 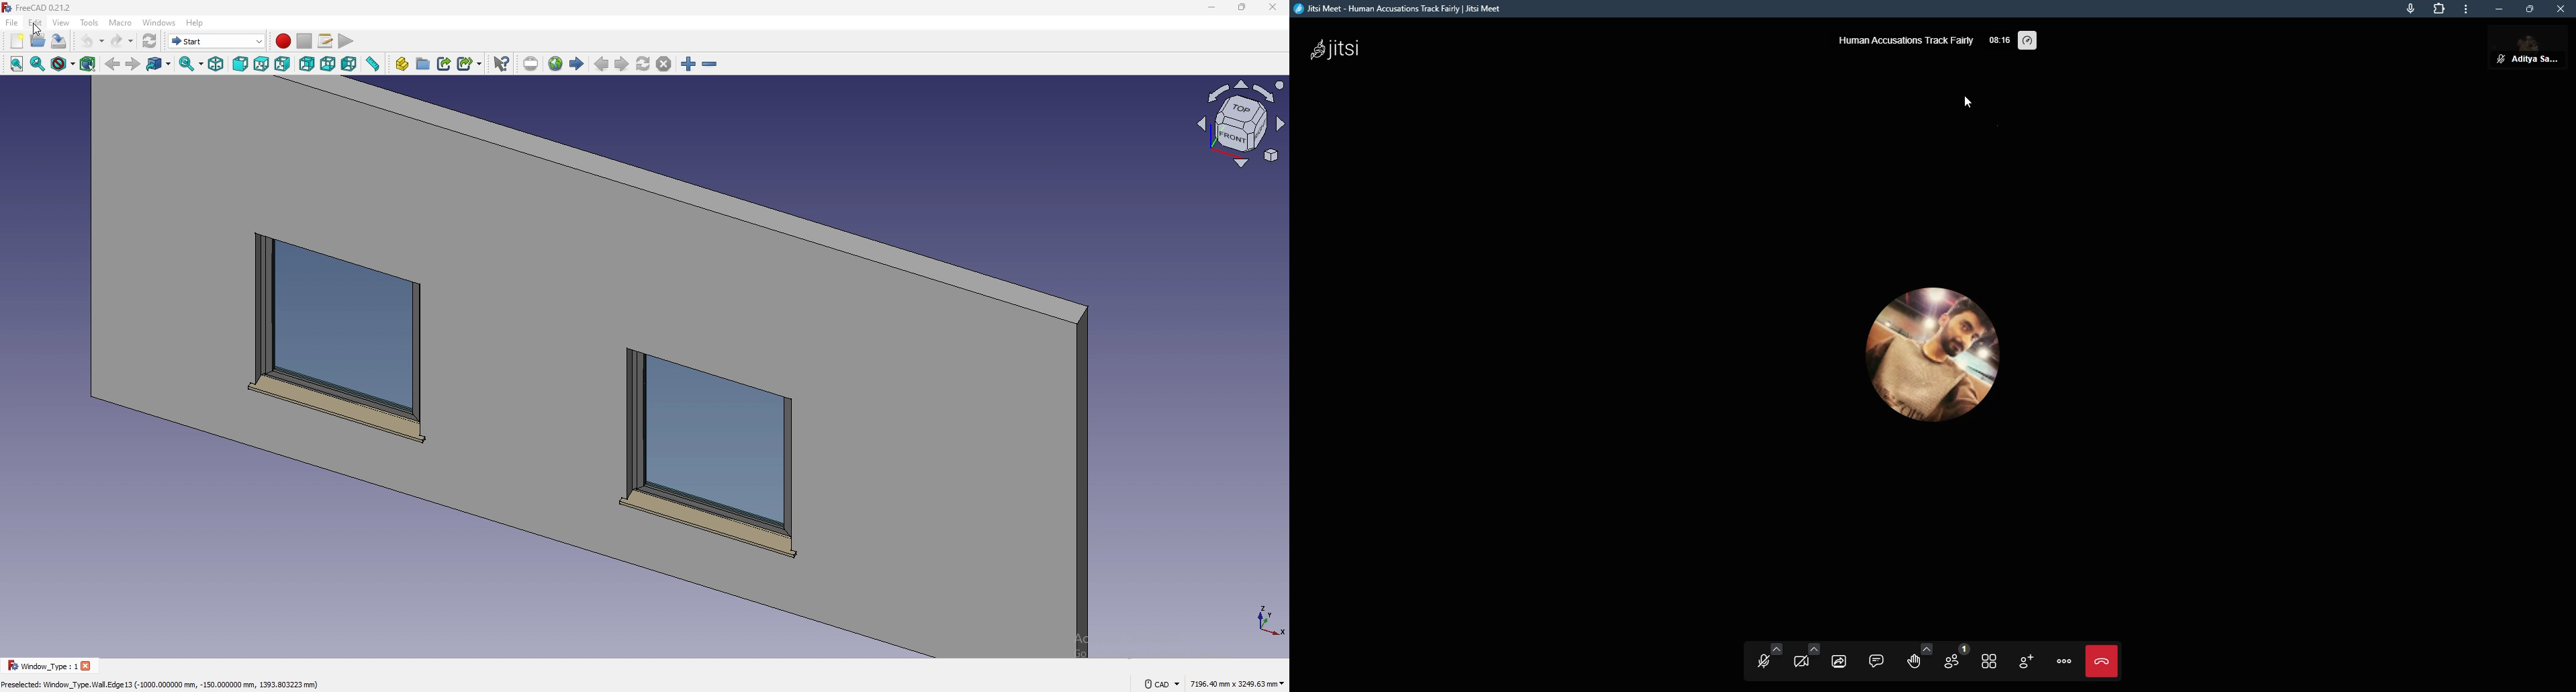 I want to click on Start, so click(x=217, y=41).